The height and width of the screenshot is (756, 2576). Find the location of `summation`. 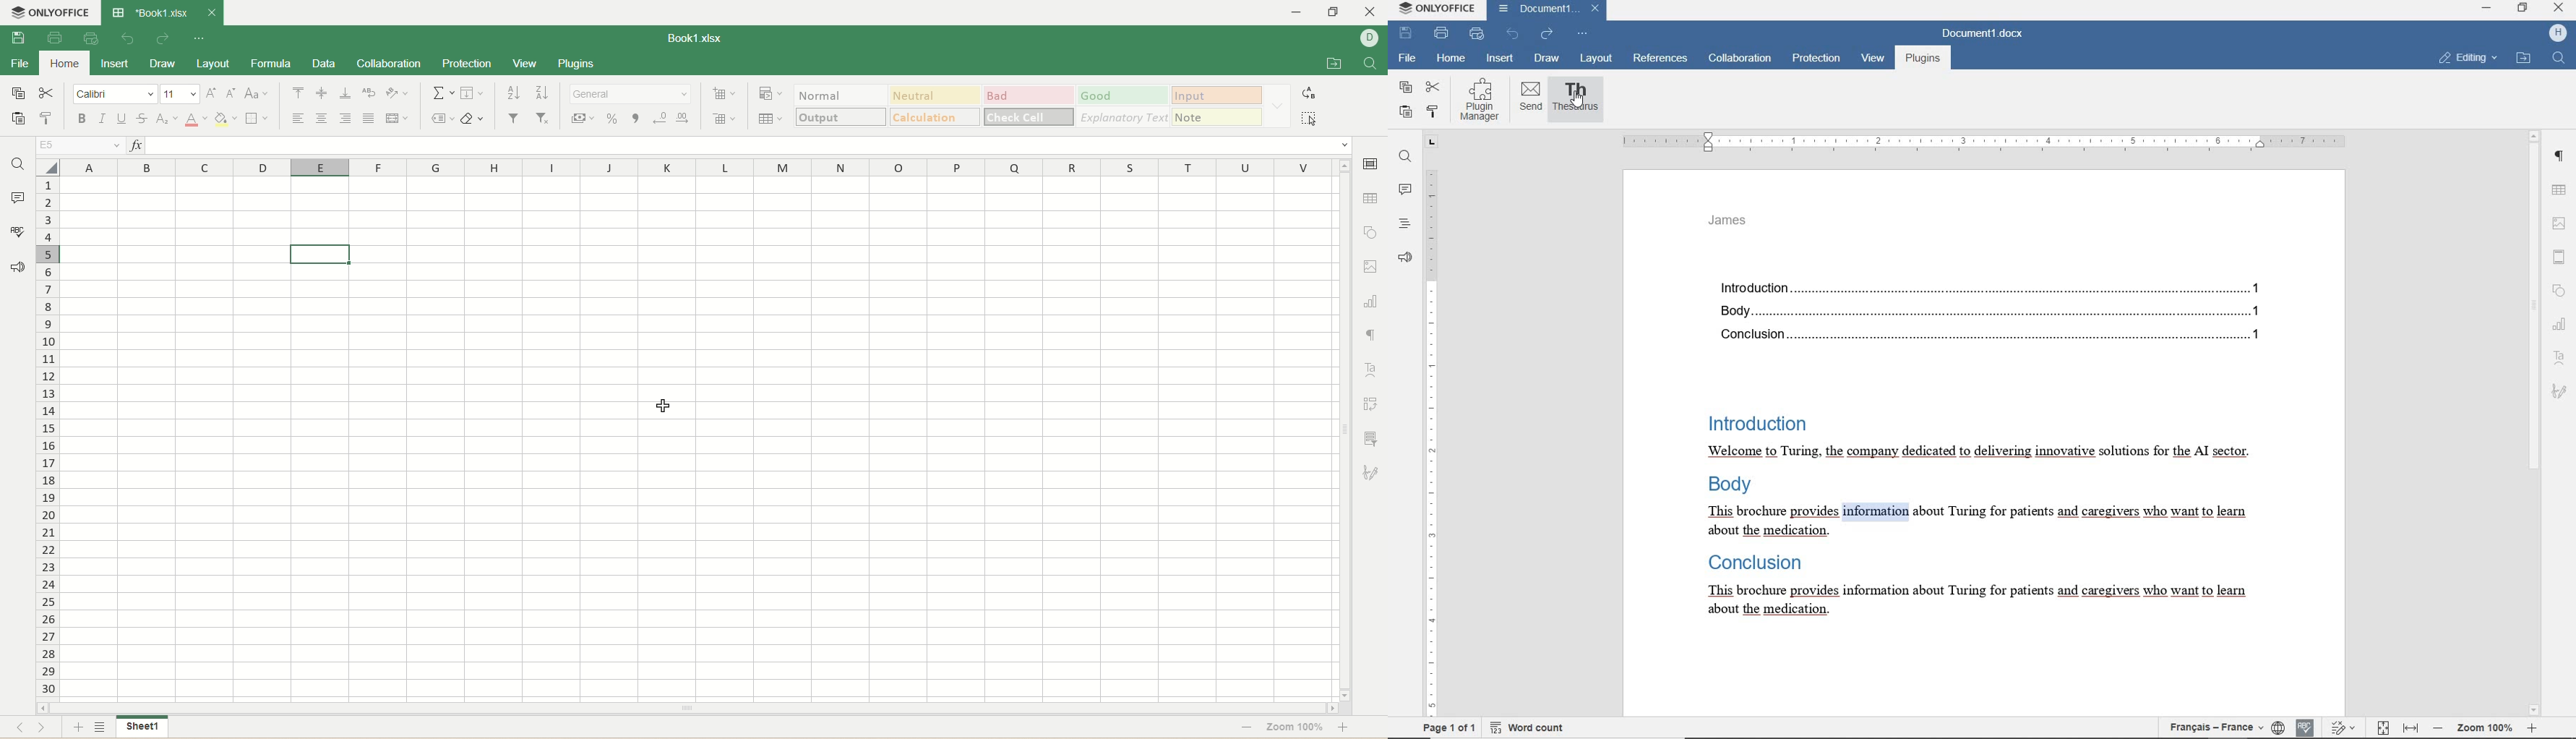

summation is located at coordinates (445, 93).